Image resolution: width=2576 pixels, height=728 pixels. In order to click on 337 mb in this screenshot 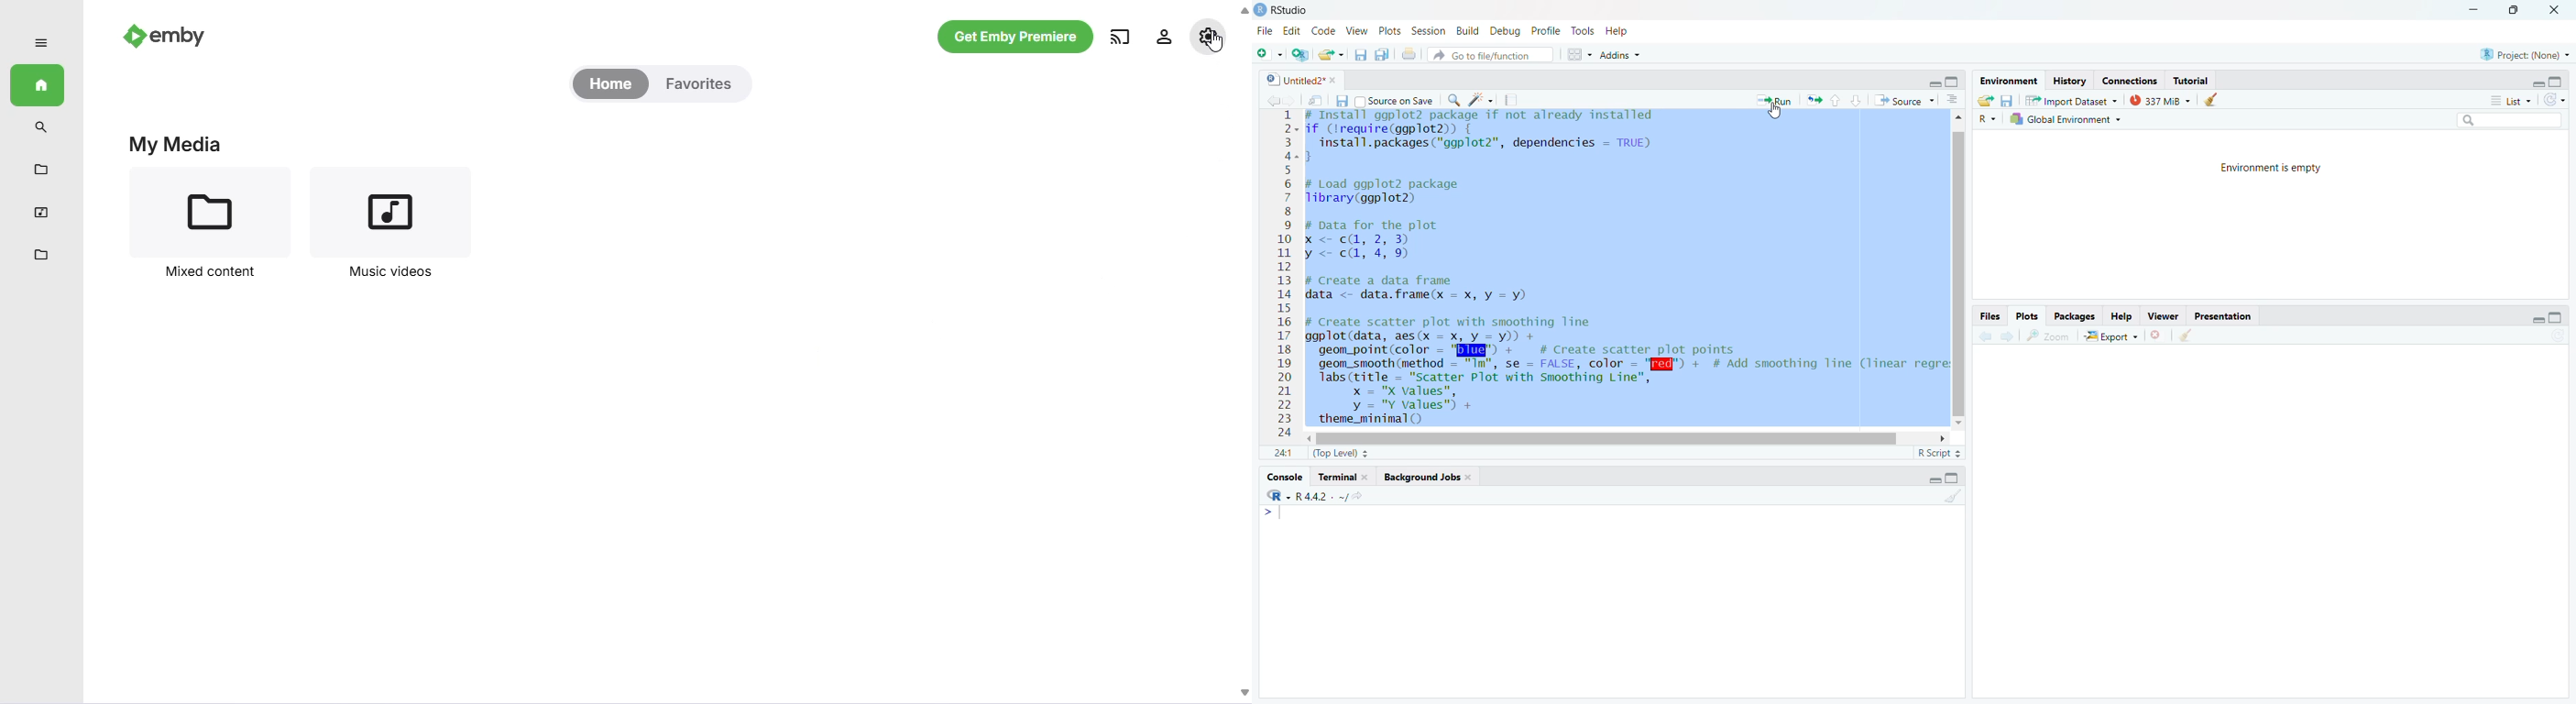, I will do `click(2165, 101)`.